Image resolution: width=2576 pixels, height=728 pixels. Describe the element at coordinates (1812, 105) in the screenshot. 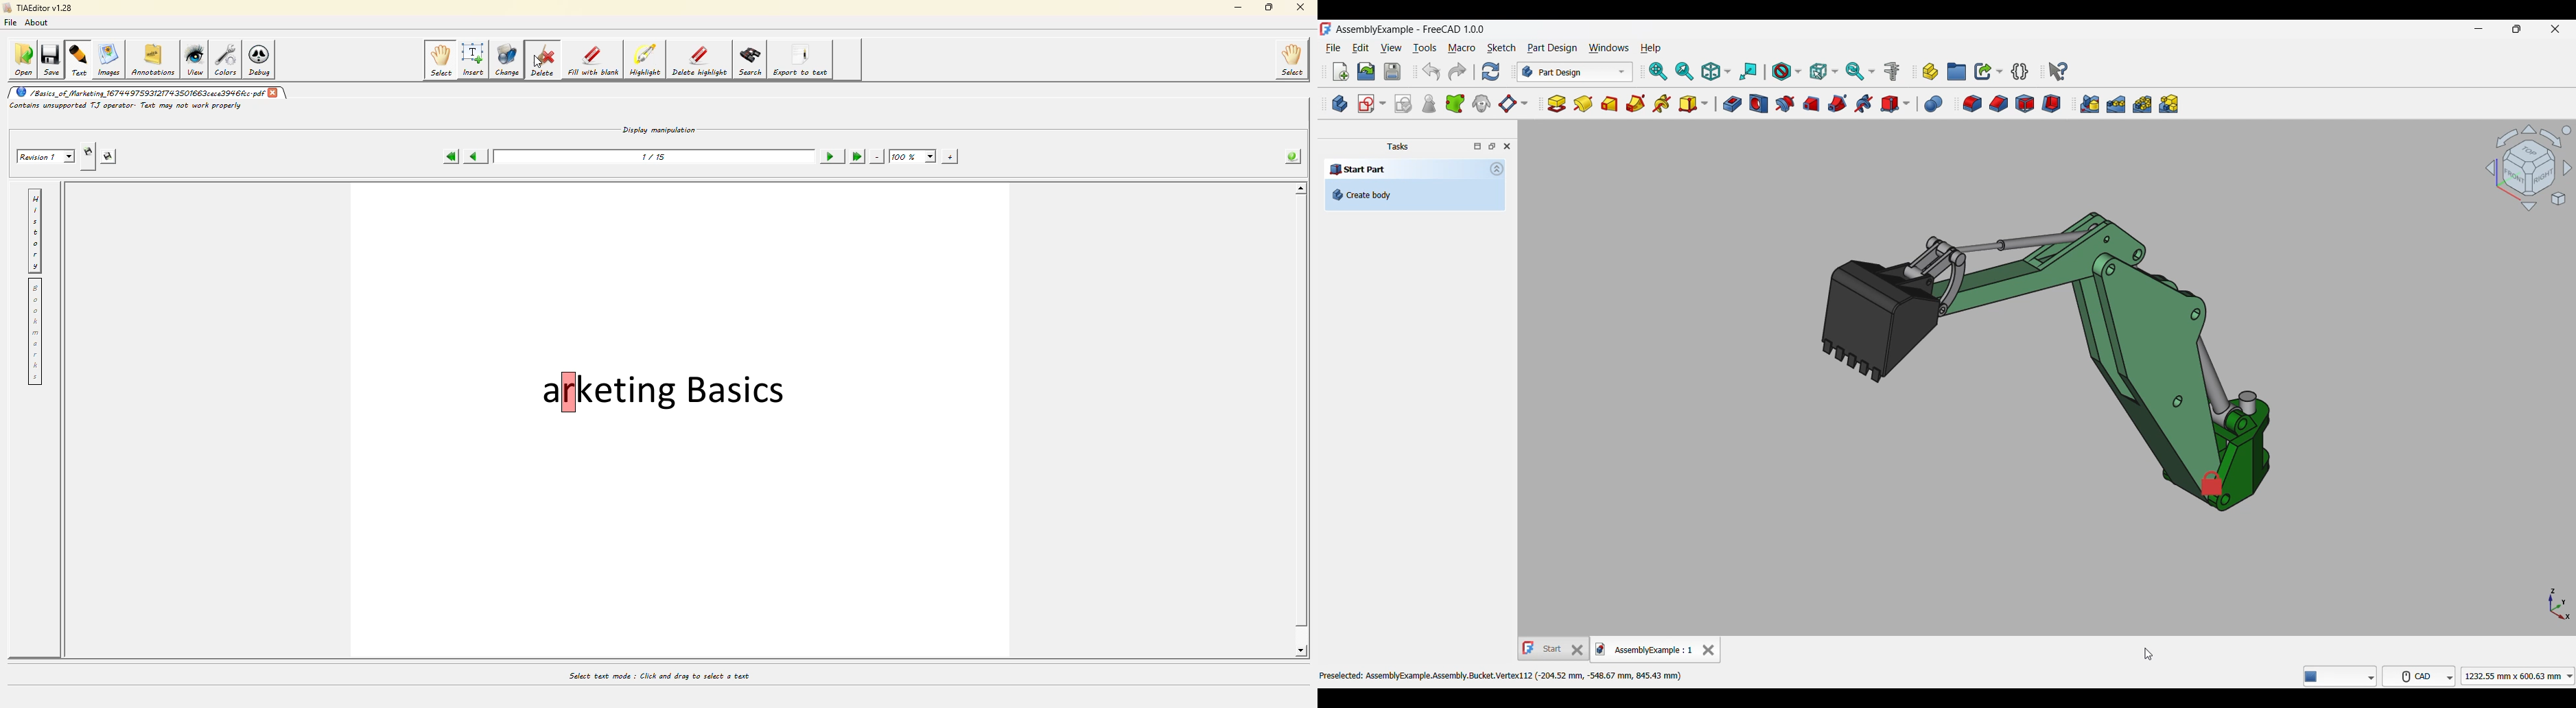

I see `Subtractive loft` at that location.